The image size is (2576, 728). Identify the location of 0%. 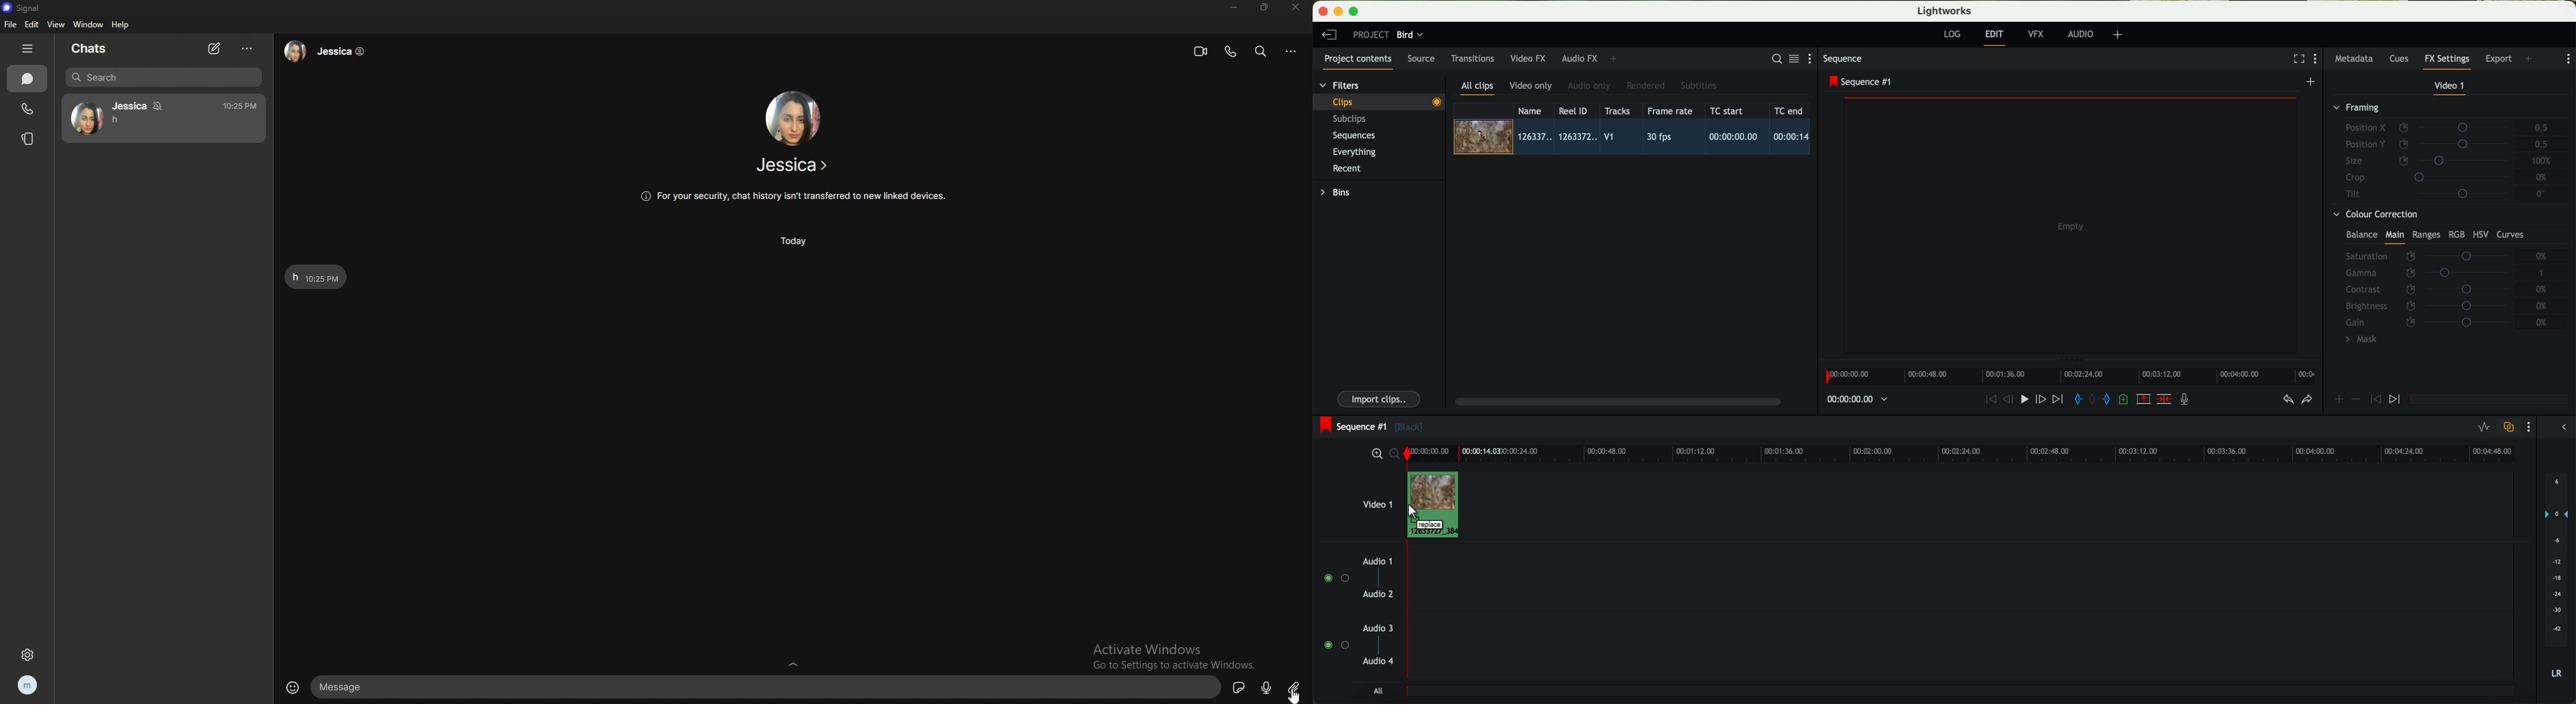
(2542, 305).